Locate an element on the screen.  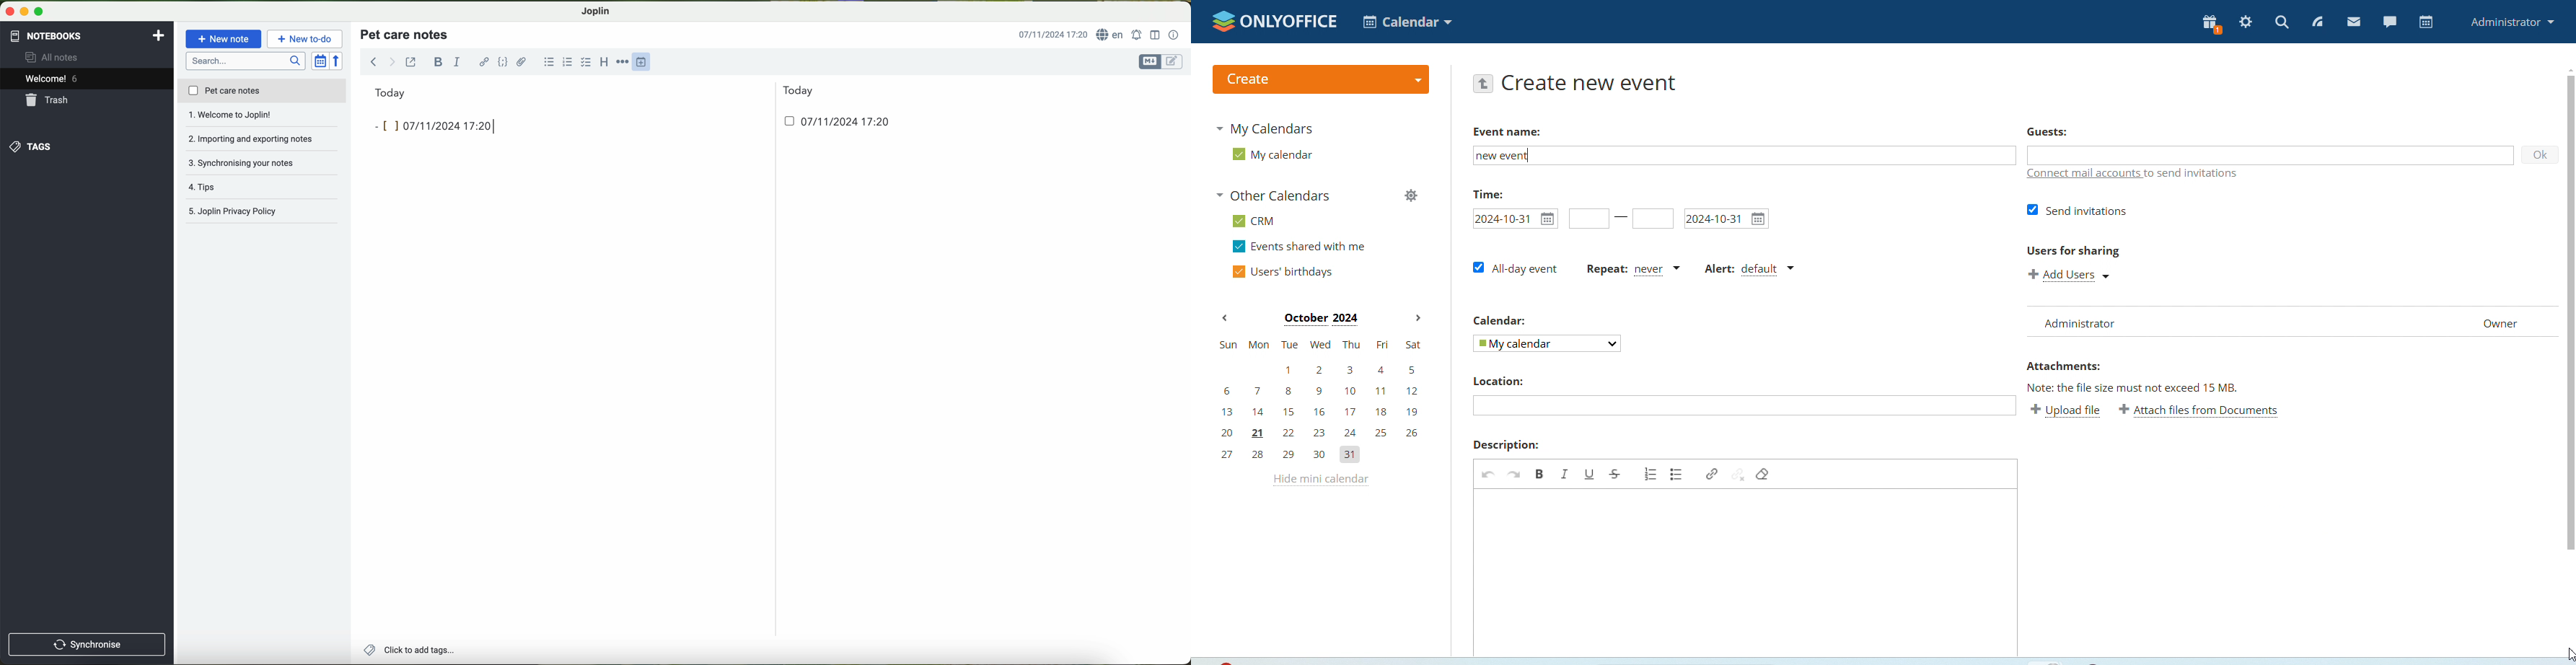
Calendar is located at coordinates (1497, 321).